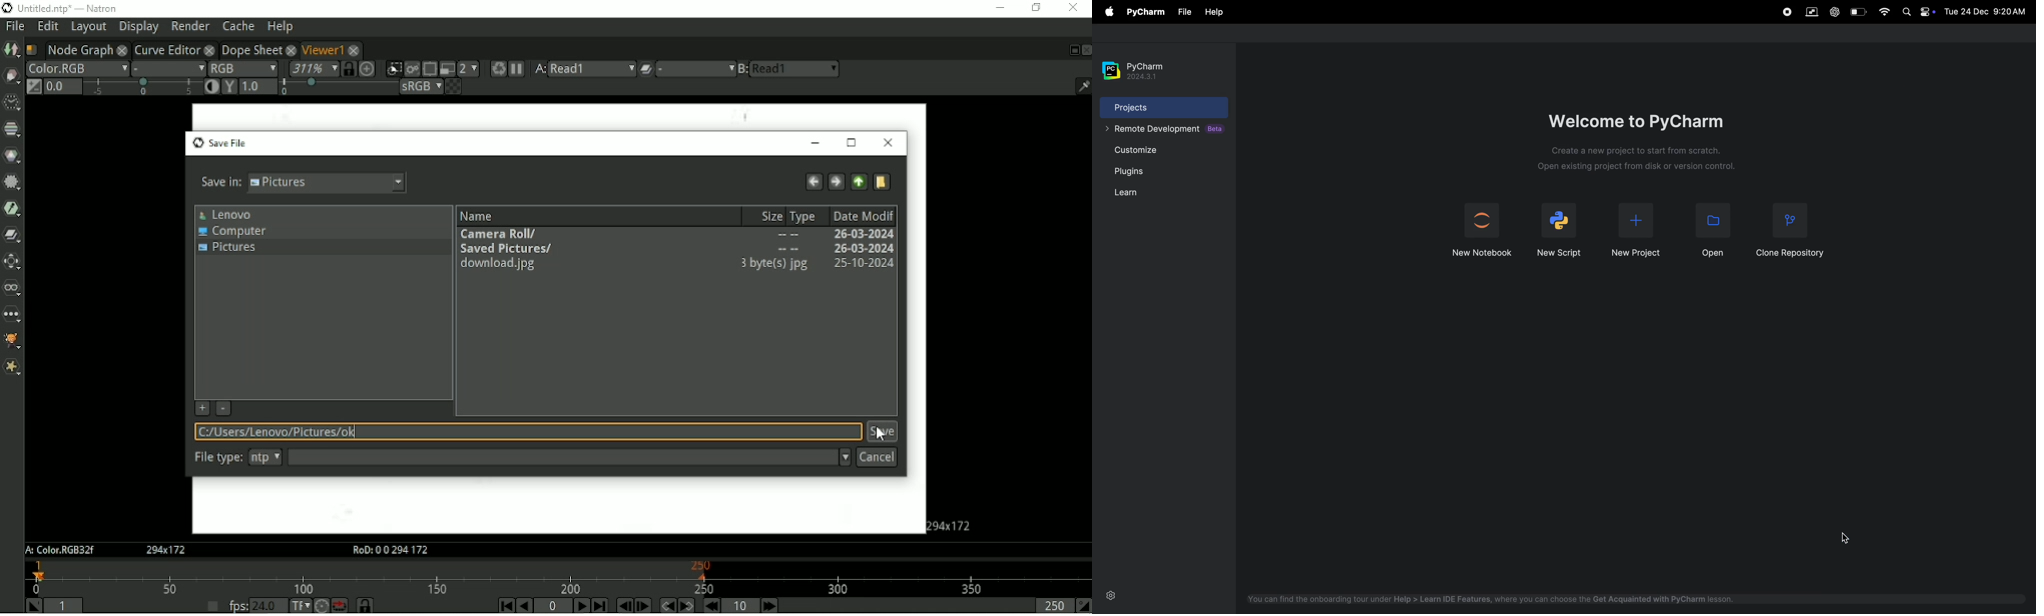 The height and width of the screenshot is (616, 2044). I want to click on vm, so click(1812, 12).